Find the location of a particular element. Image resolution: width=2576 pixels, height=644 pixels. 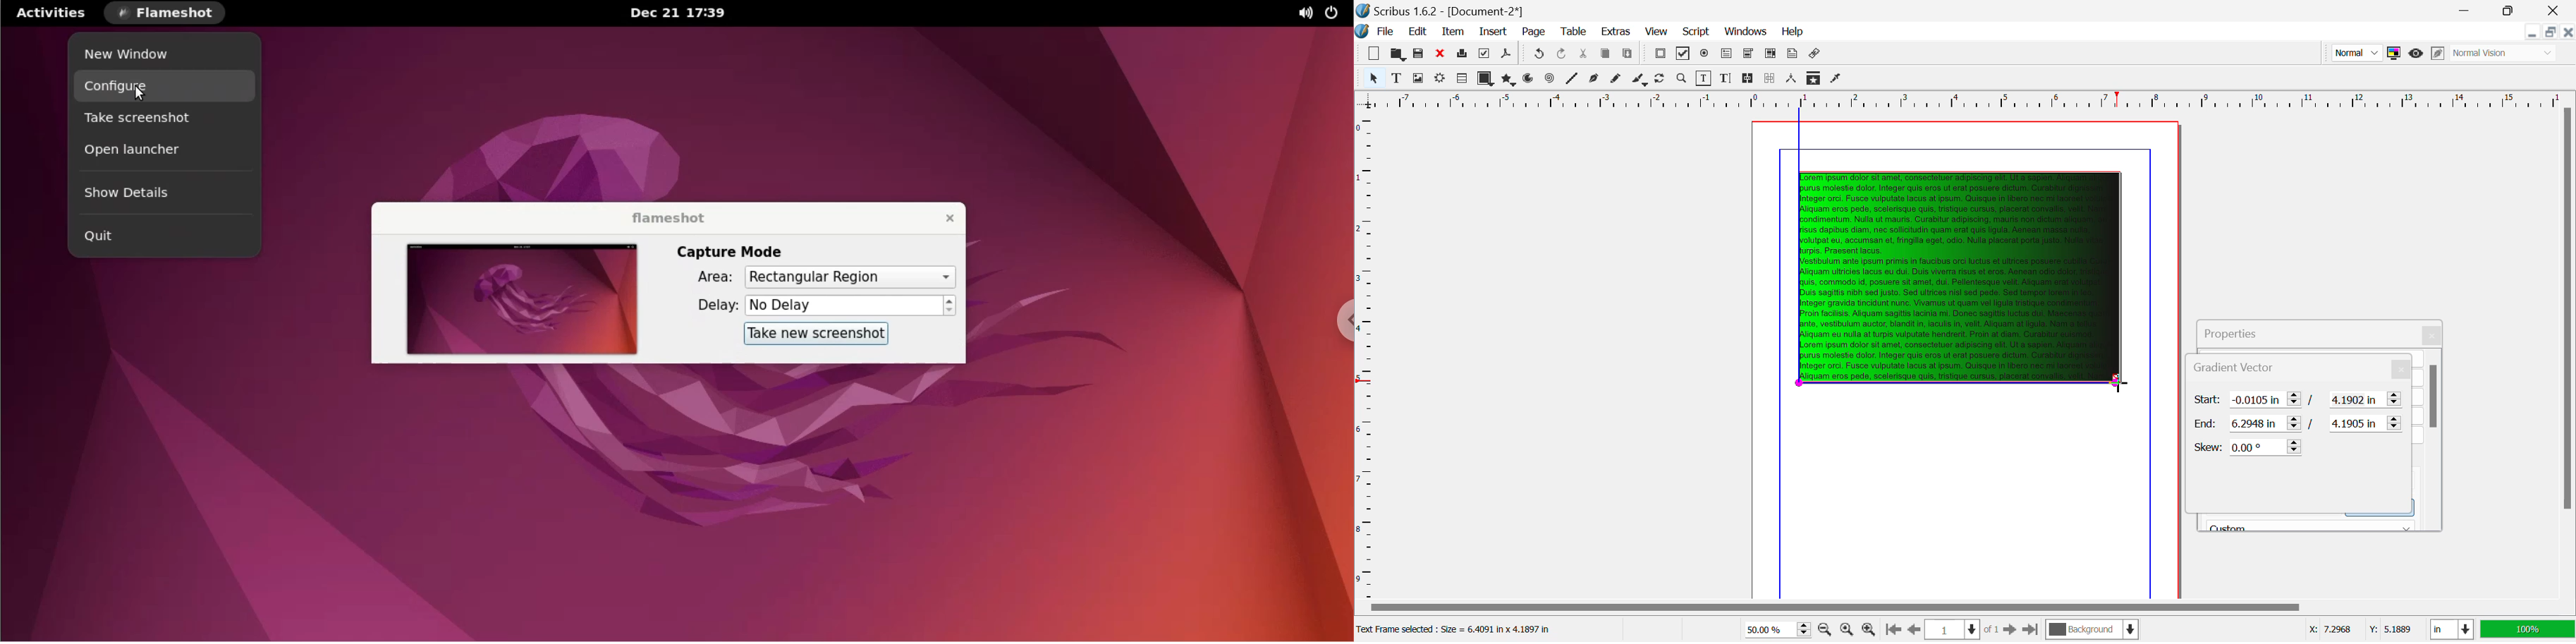

Next Page is located at coordinates (2010, 629).